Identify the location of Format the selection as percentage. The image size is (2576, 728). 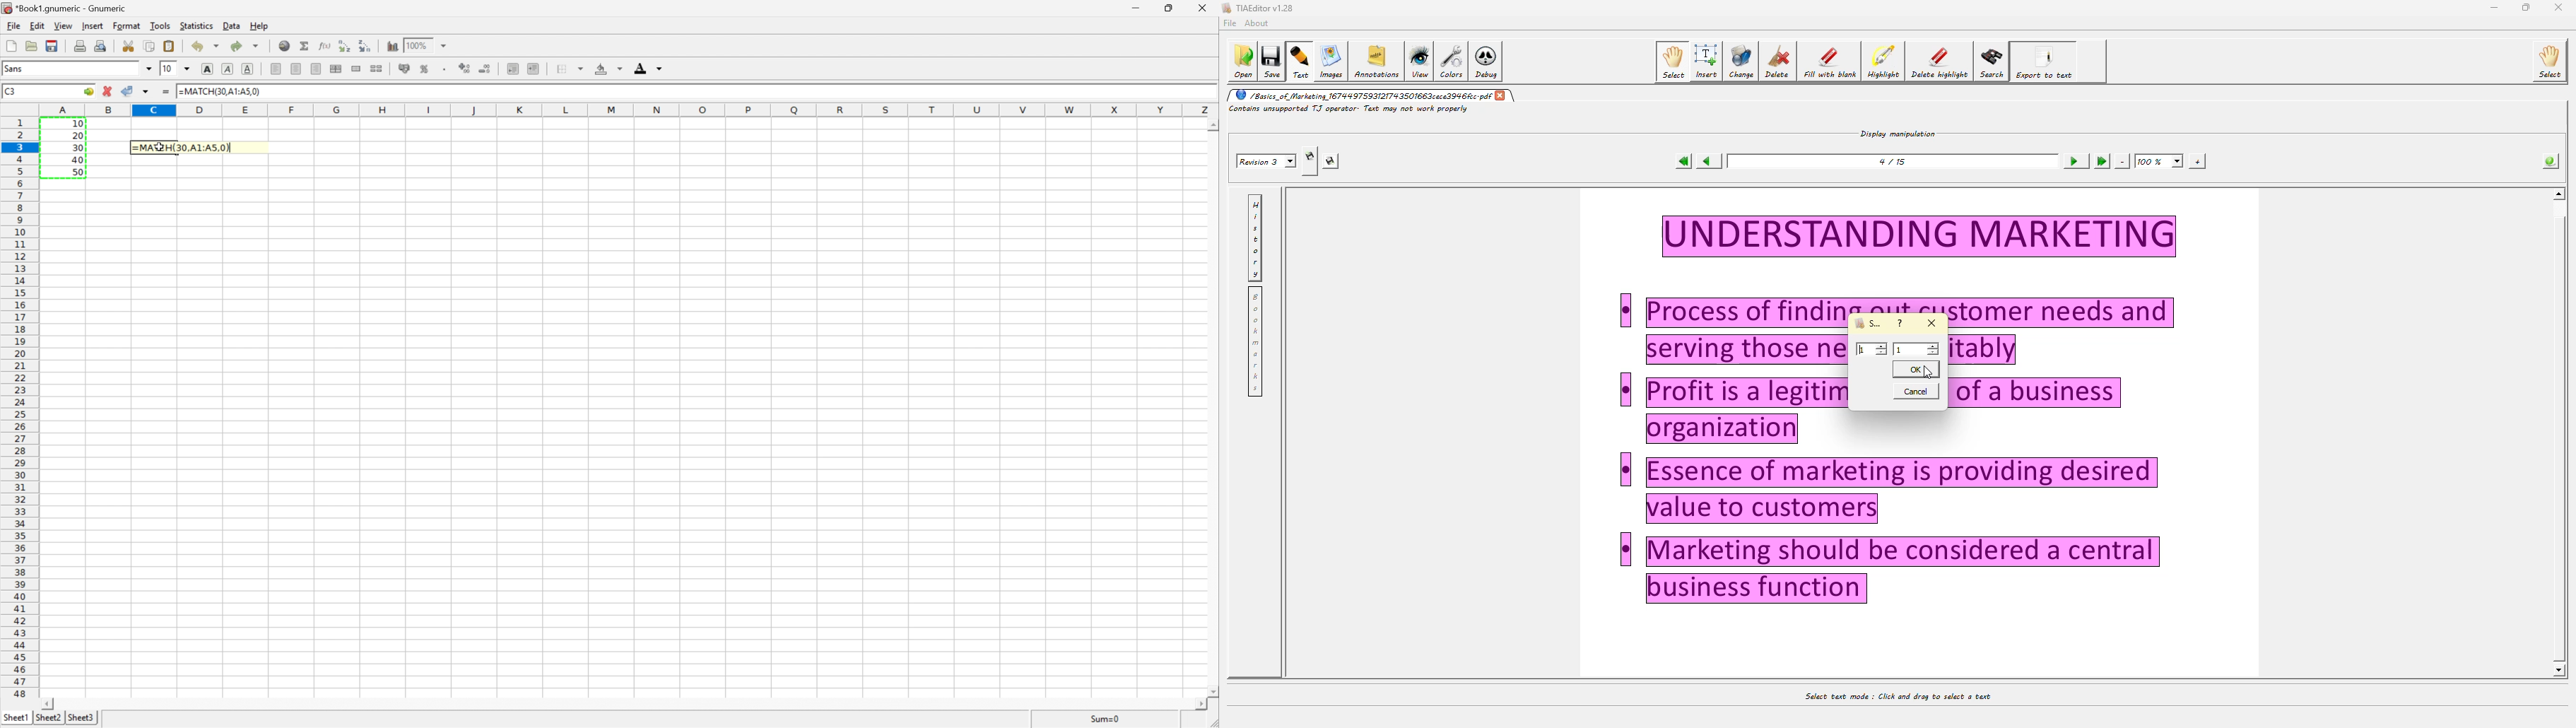
(424, 67).